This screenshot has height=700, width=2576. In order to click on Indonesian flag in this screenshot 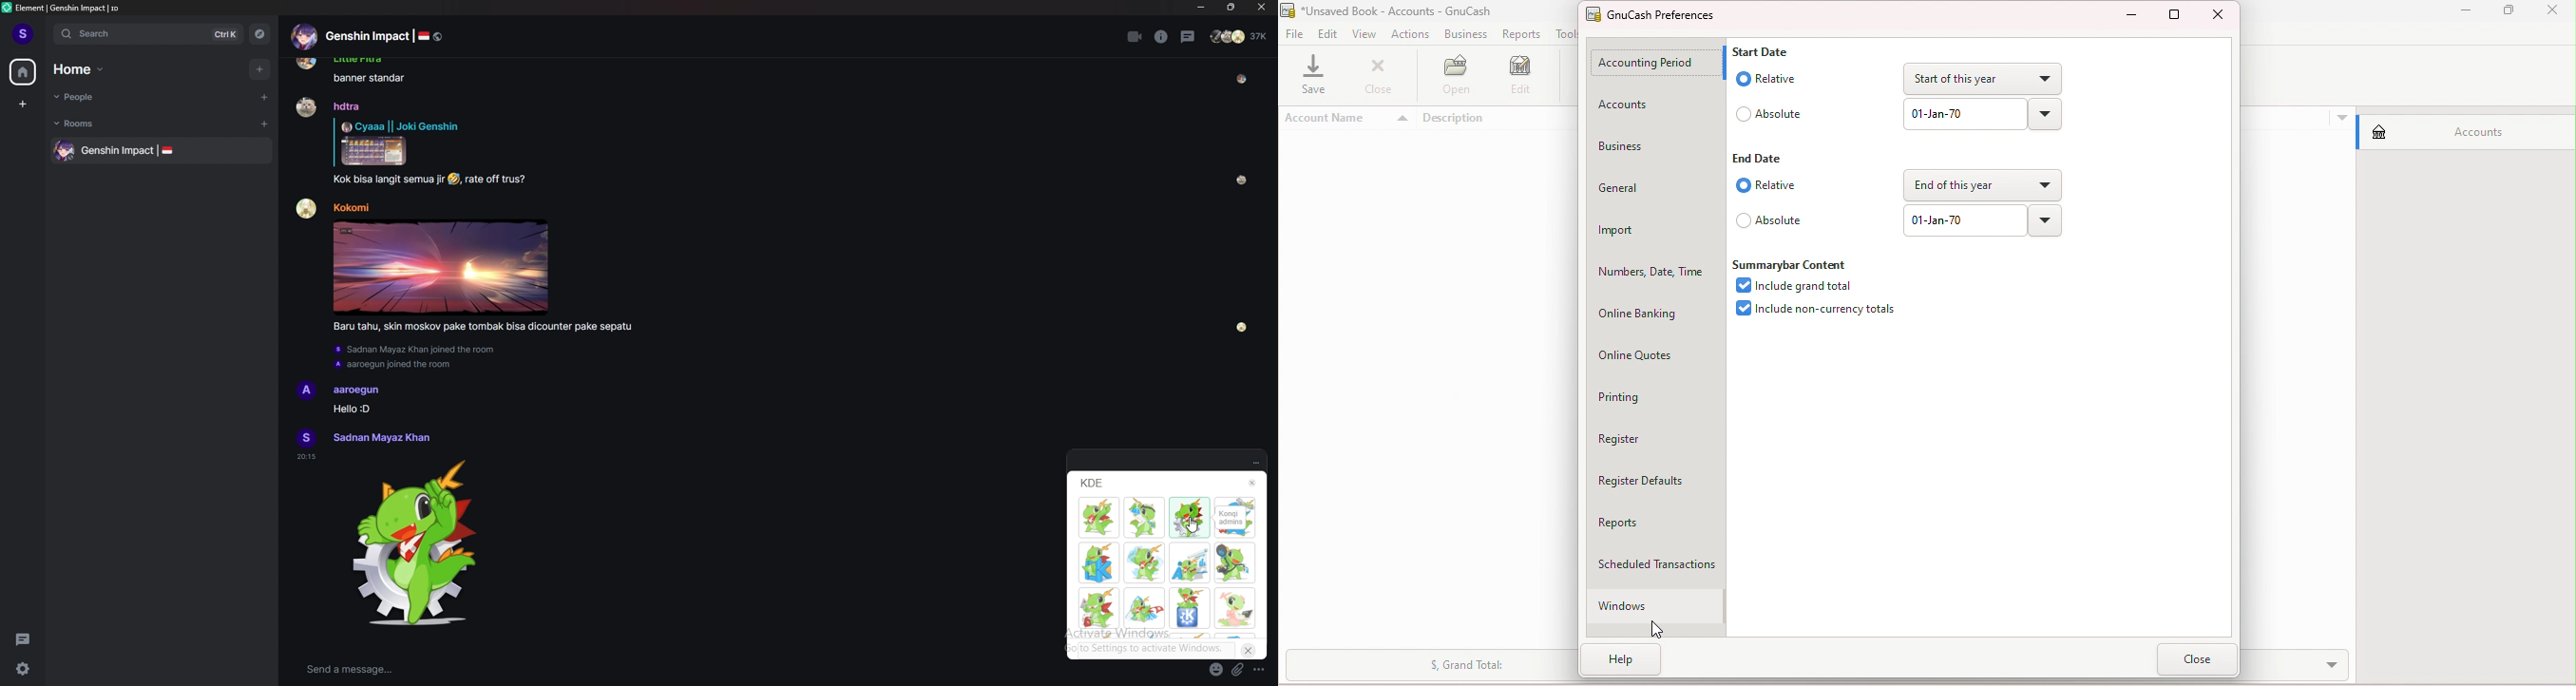, I will do `click(424, 36)`.